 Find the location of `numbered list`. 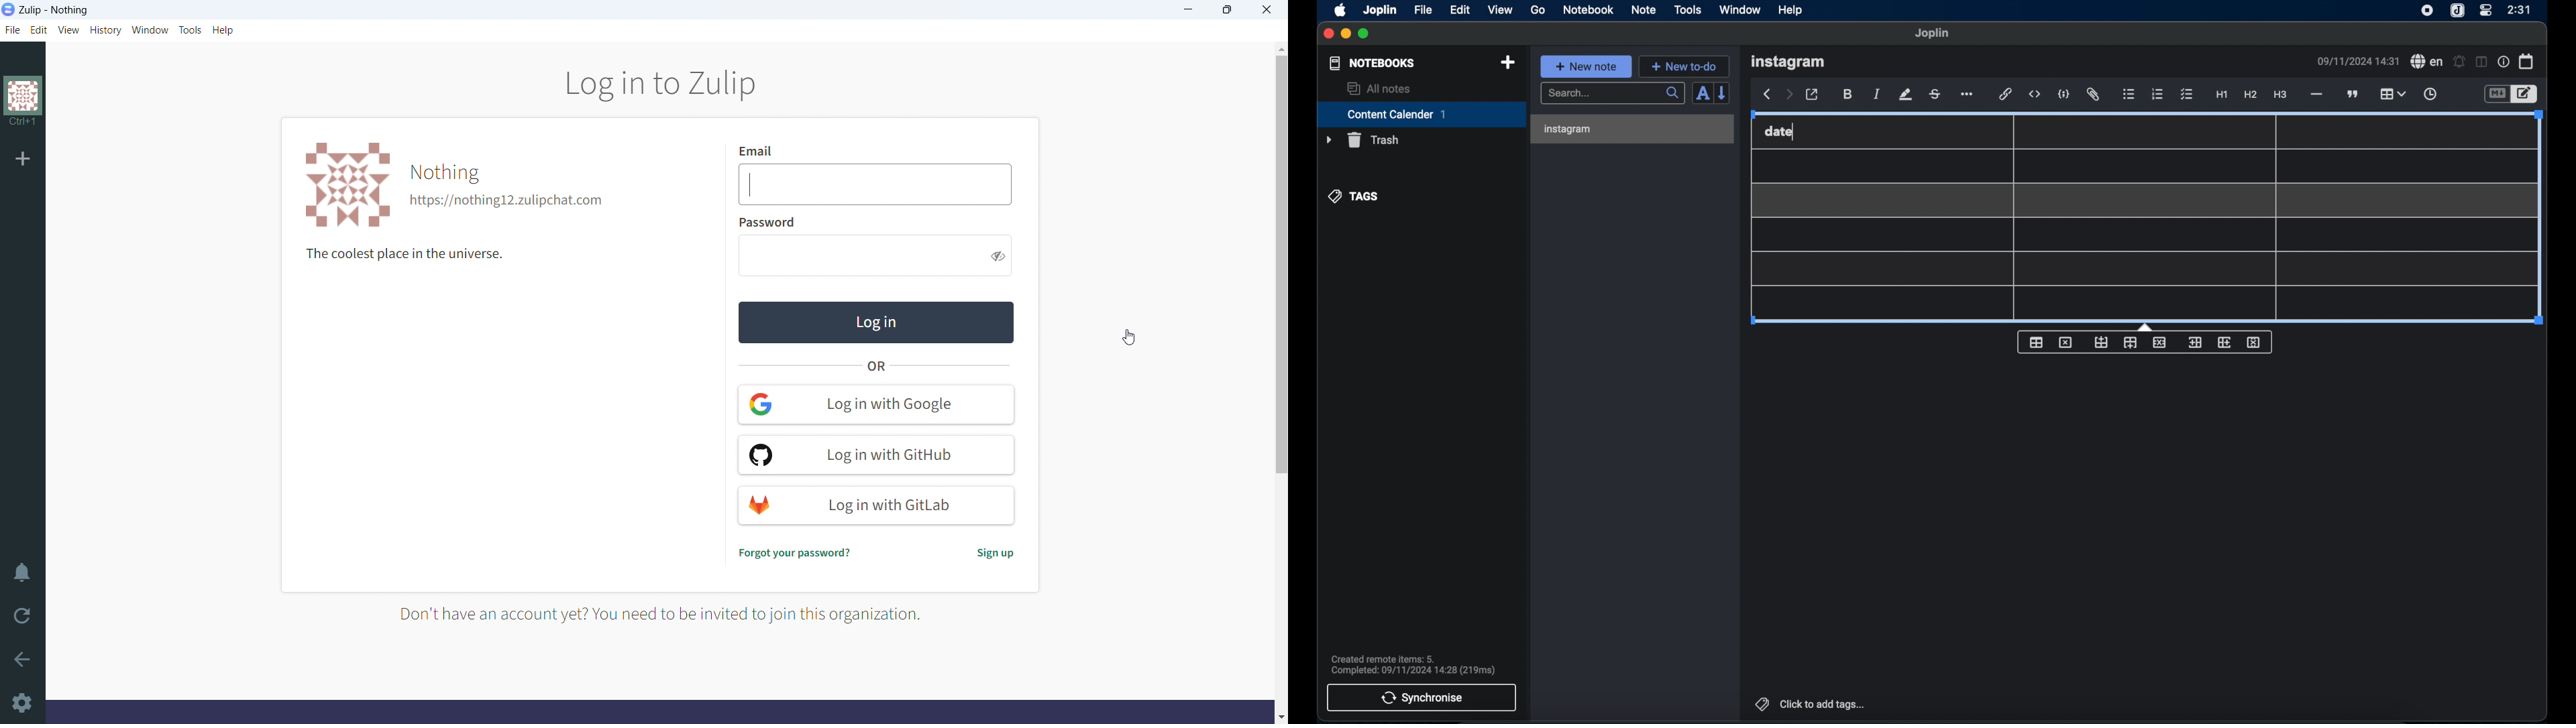

numbered list is located at coordinates (2158, 95).